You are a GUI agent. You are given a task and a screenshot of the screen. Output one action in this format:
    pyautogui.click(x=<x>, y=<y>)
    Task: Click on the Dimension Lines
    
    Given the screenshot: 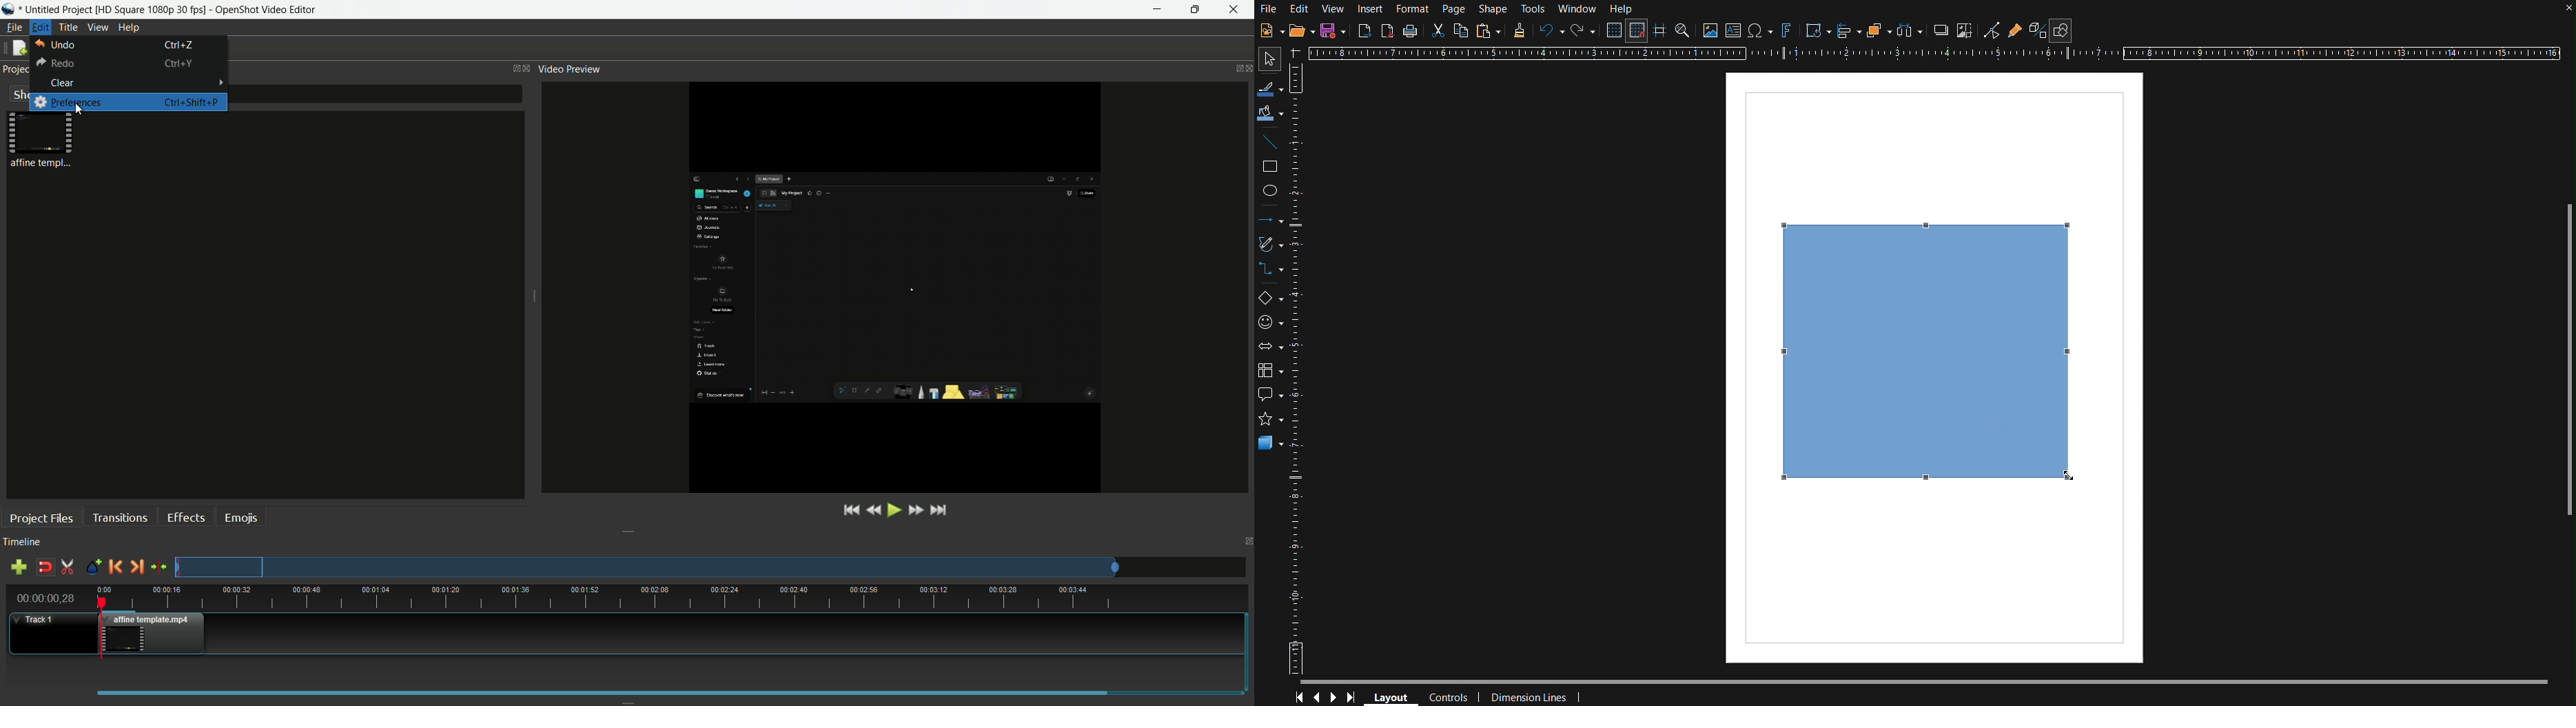 What is the action you would take?
    pyautogui.click(x=1540, y=697)
    